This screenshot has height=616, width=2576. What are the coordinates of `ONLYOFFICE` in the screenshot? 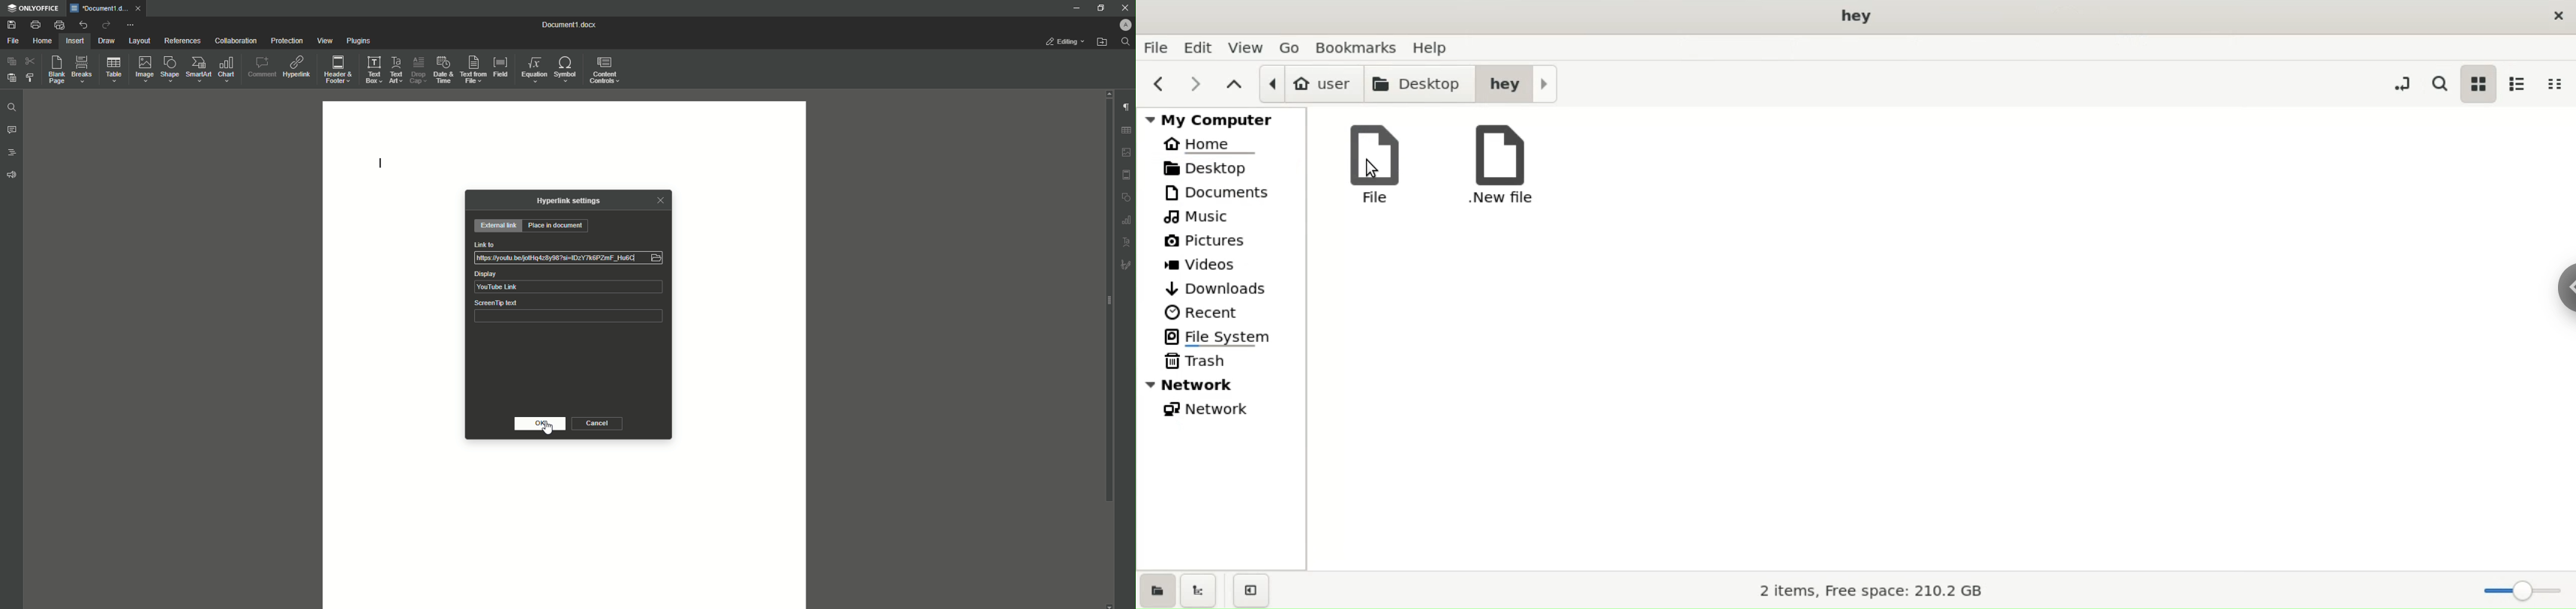 It's located at (33, 9).